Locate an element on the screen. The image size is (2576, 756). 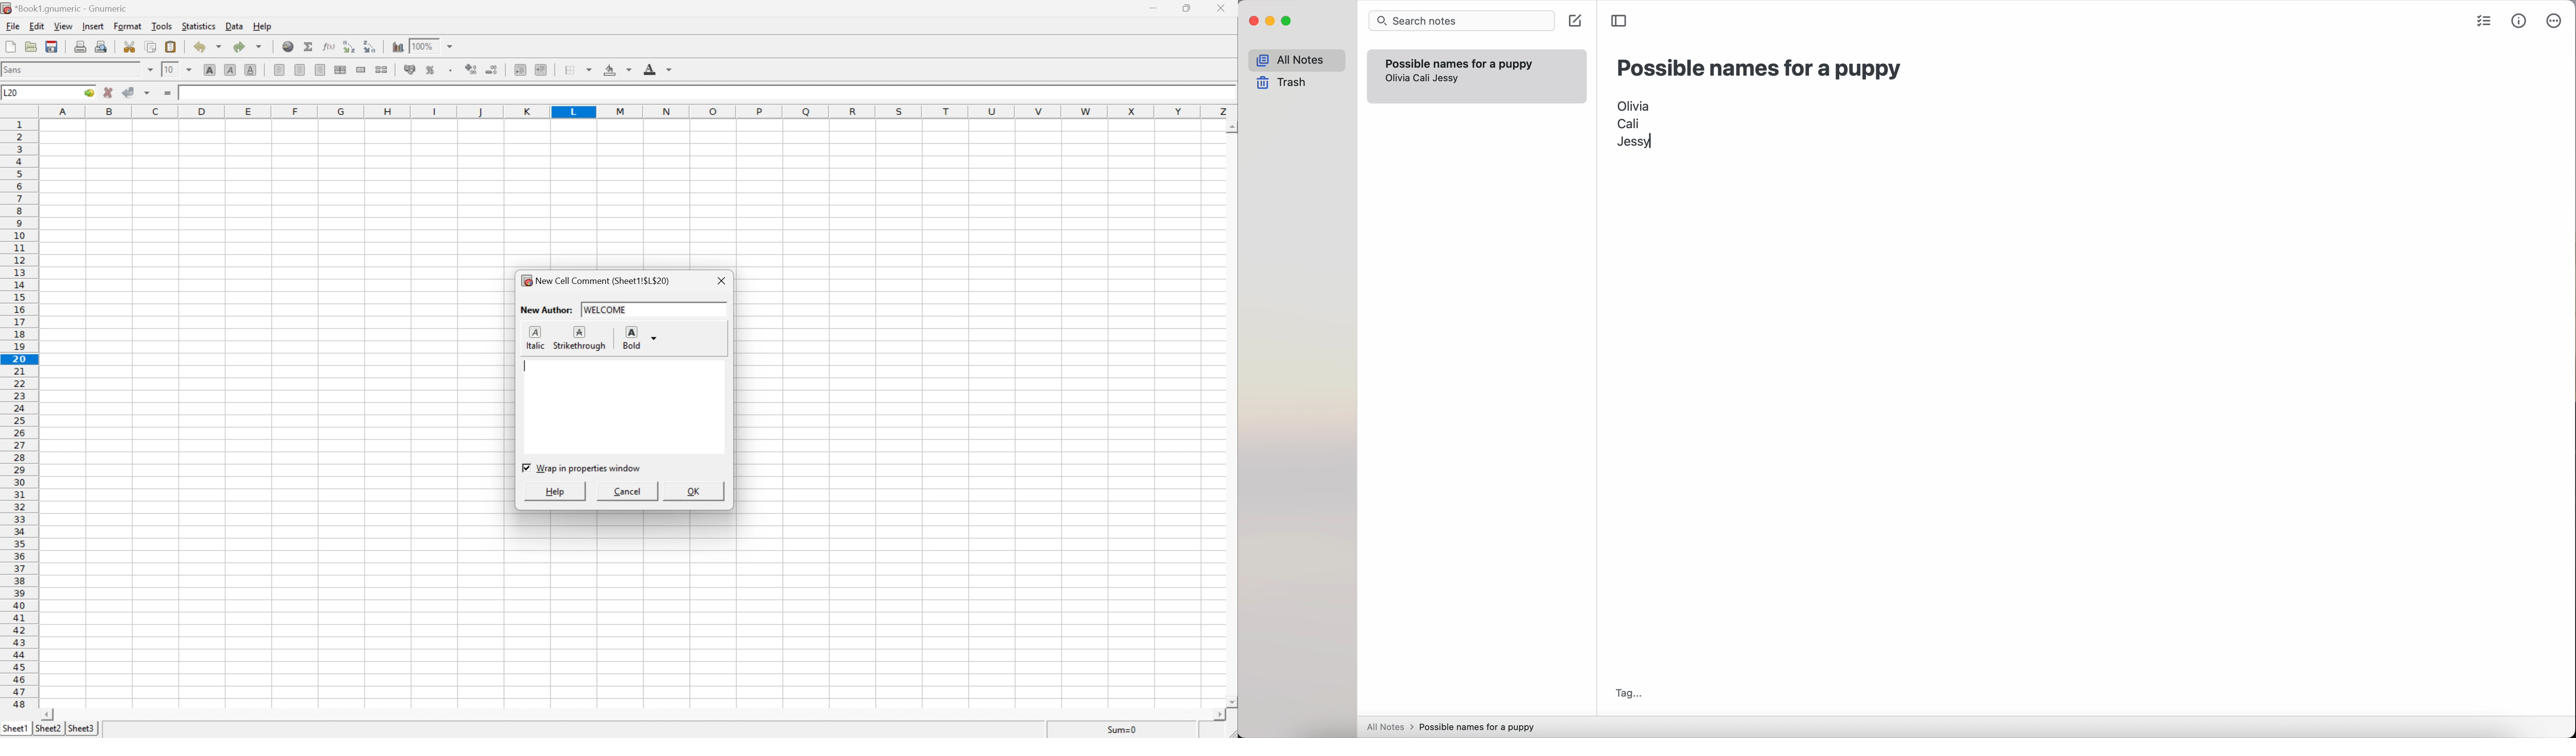
Drop Down is located at coordinates (189, 69).